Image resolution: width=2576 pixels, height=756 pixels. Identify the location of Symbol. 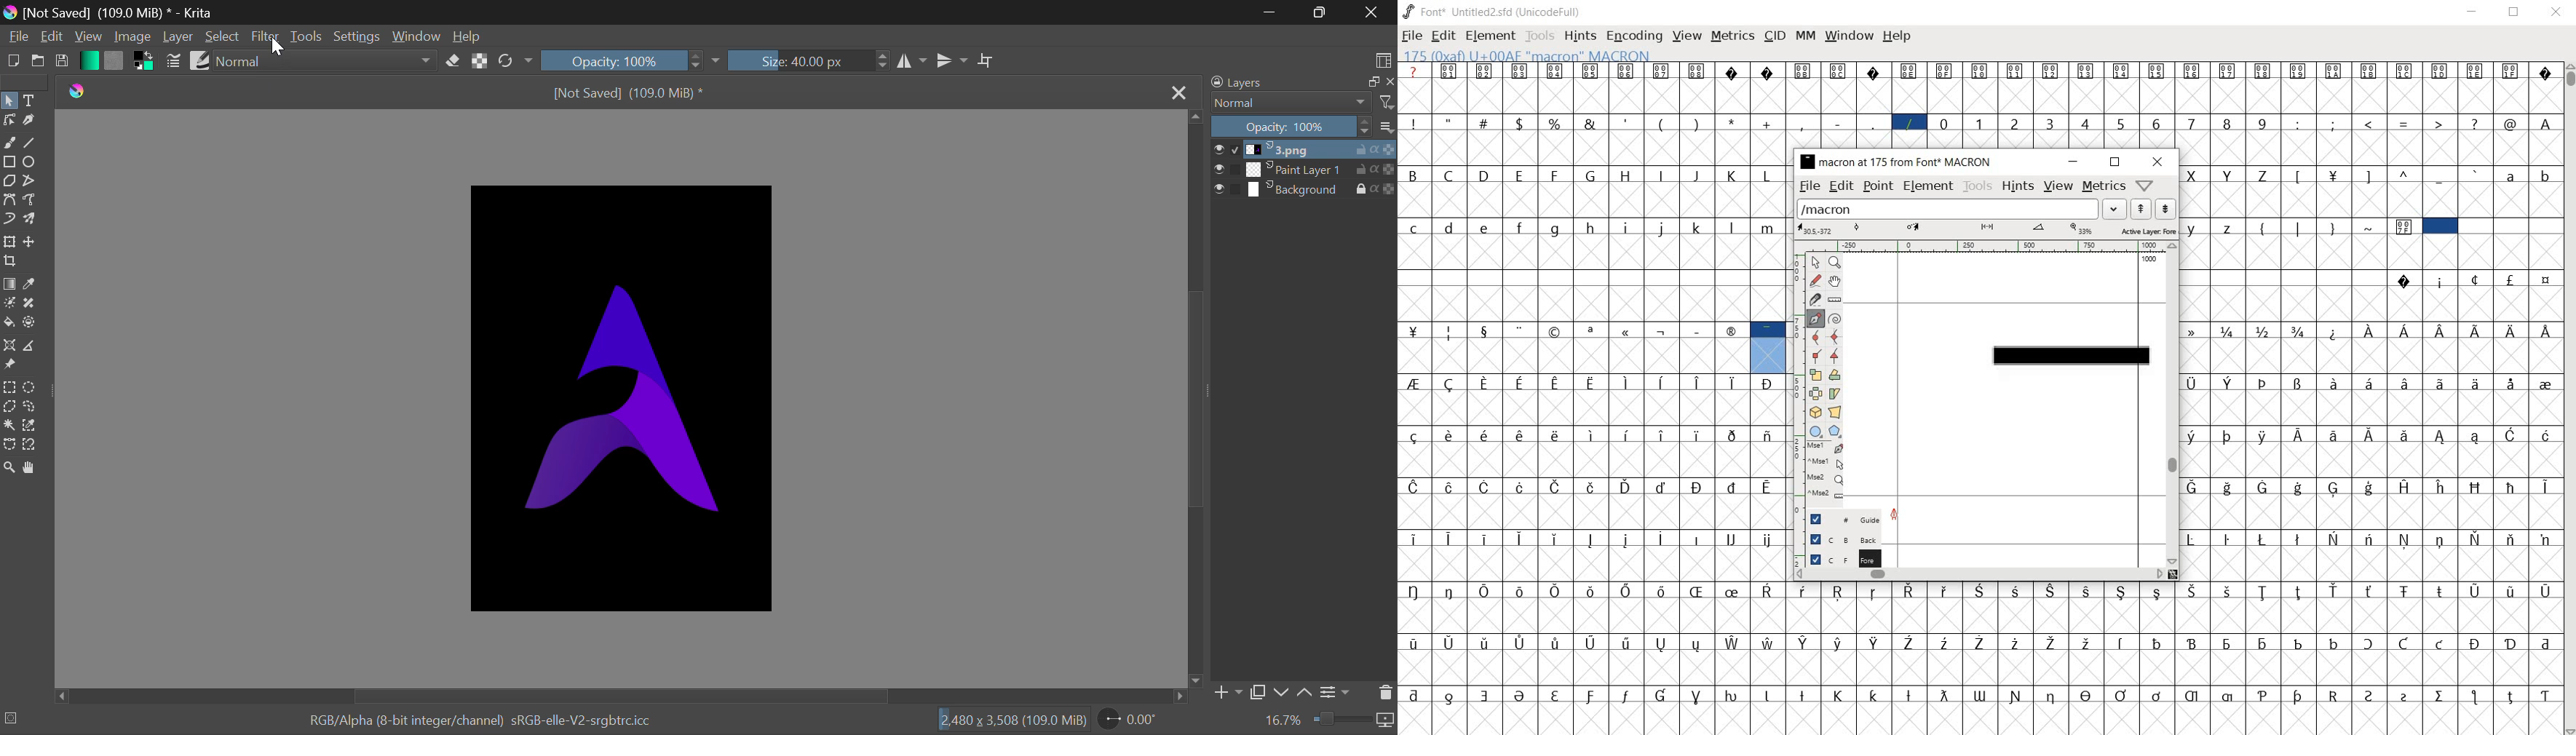
(1734, 591).